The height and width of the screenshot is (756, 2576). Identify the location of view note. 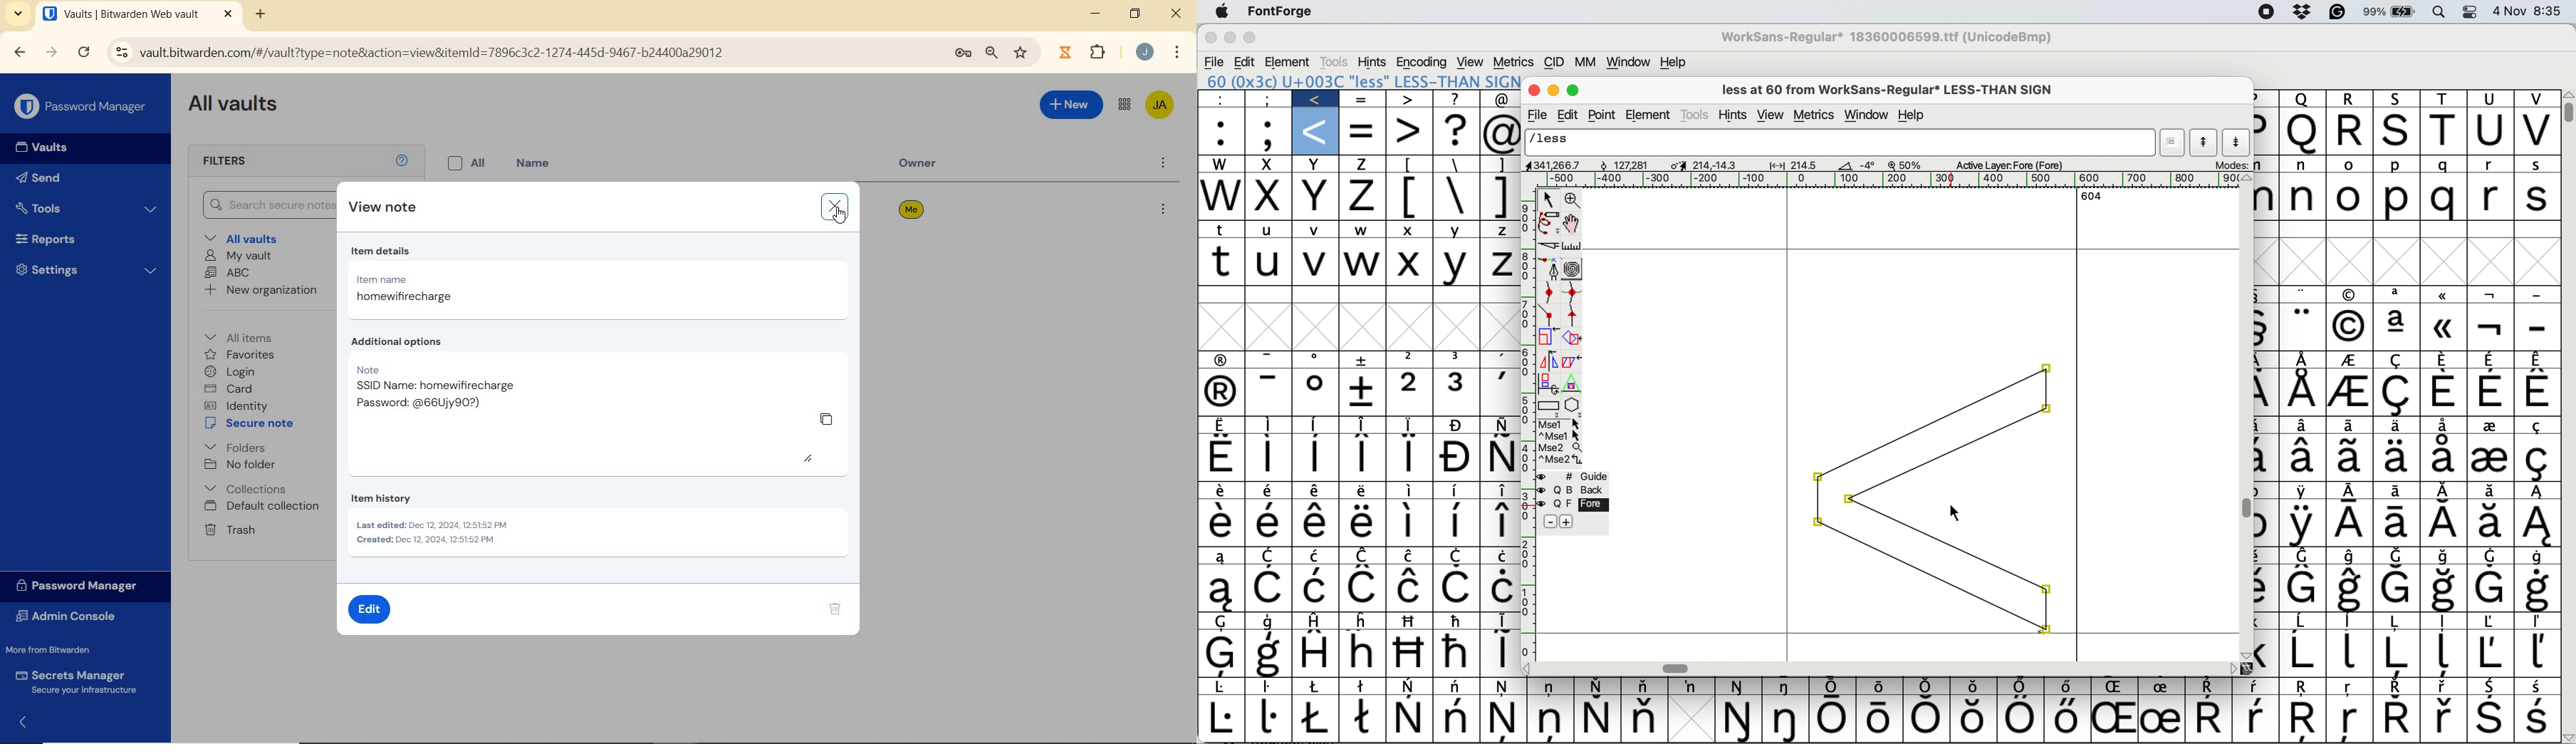
(386, 207).